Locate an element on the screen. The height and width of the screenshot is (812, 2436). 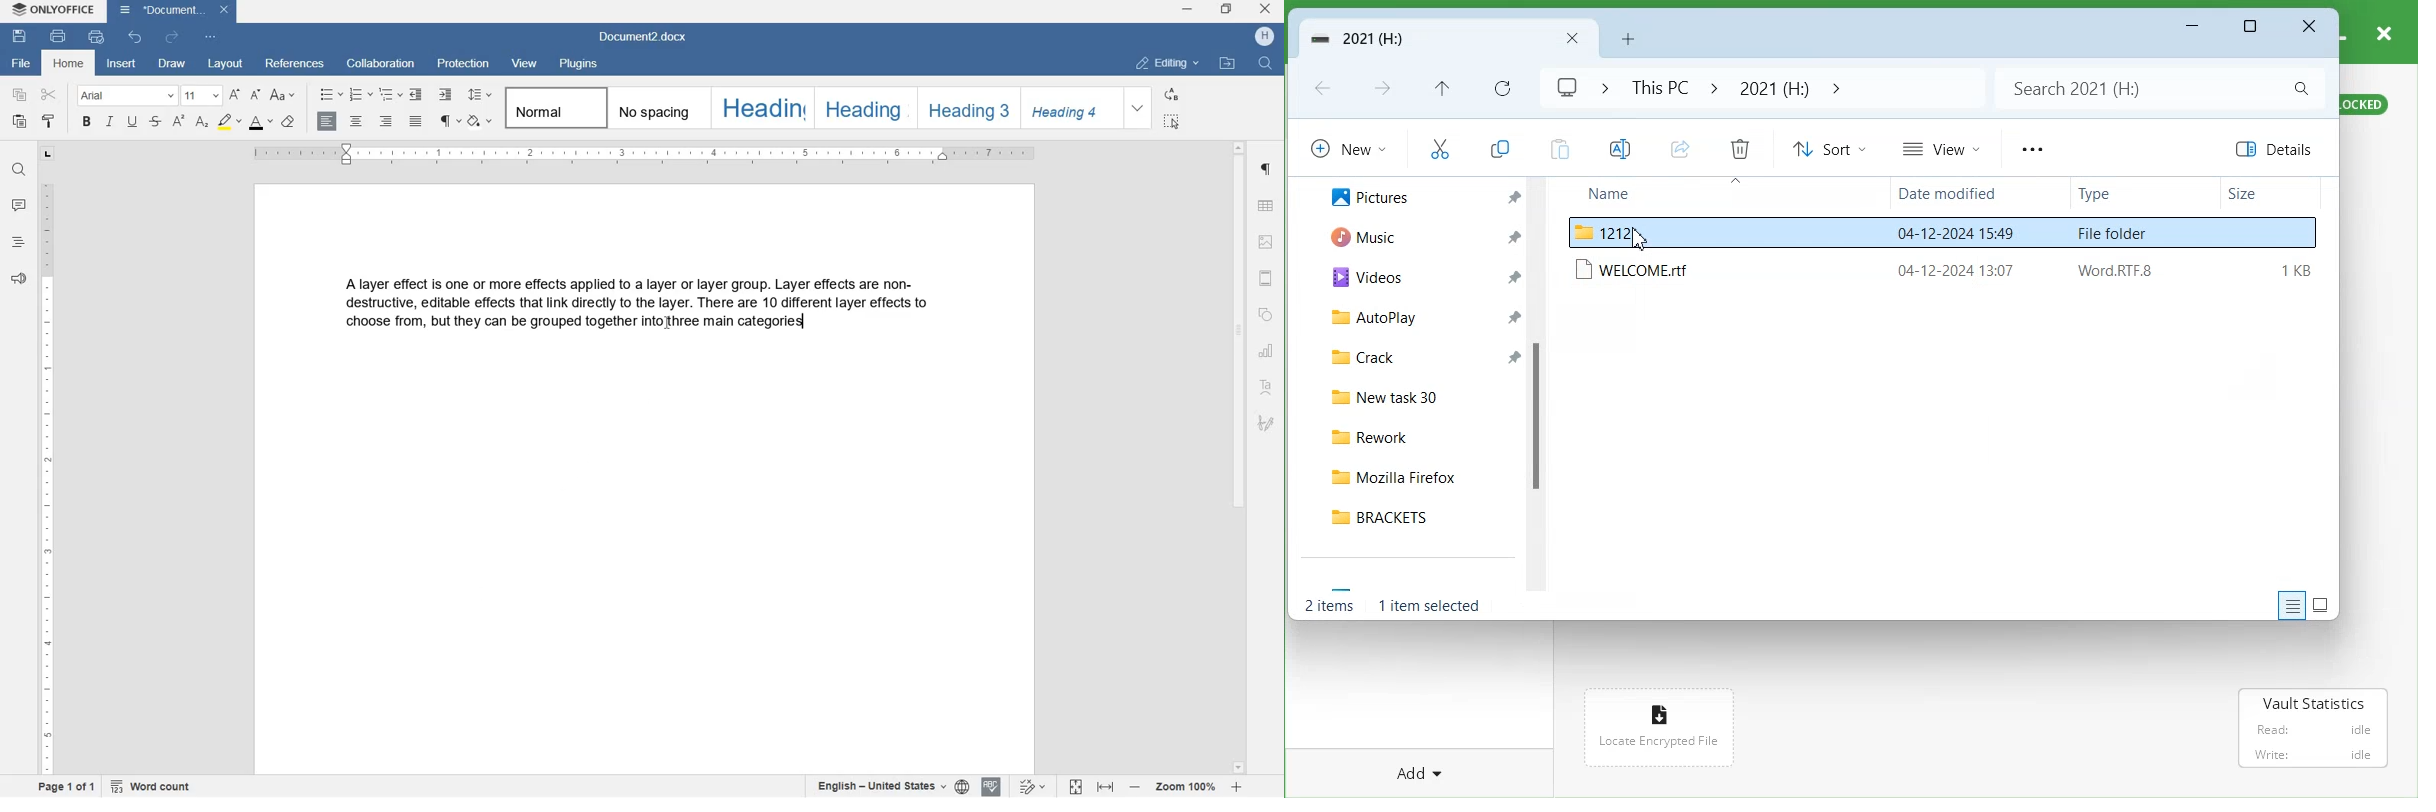
comment is located at coordinates (18, 206).